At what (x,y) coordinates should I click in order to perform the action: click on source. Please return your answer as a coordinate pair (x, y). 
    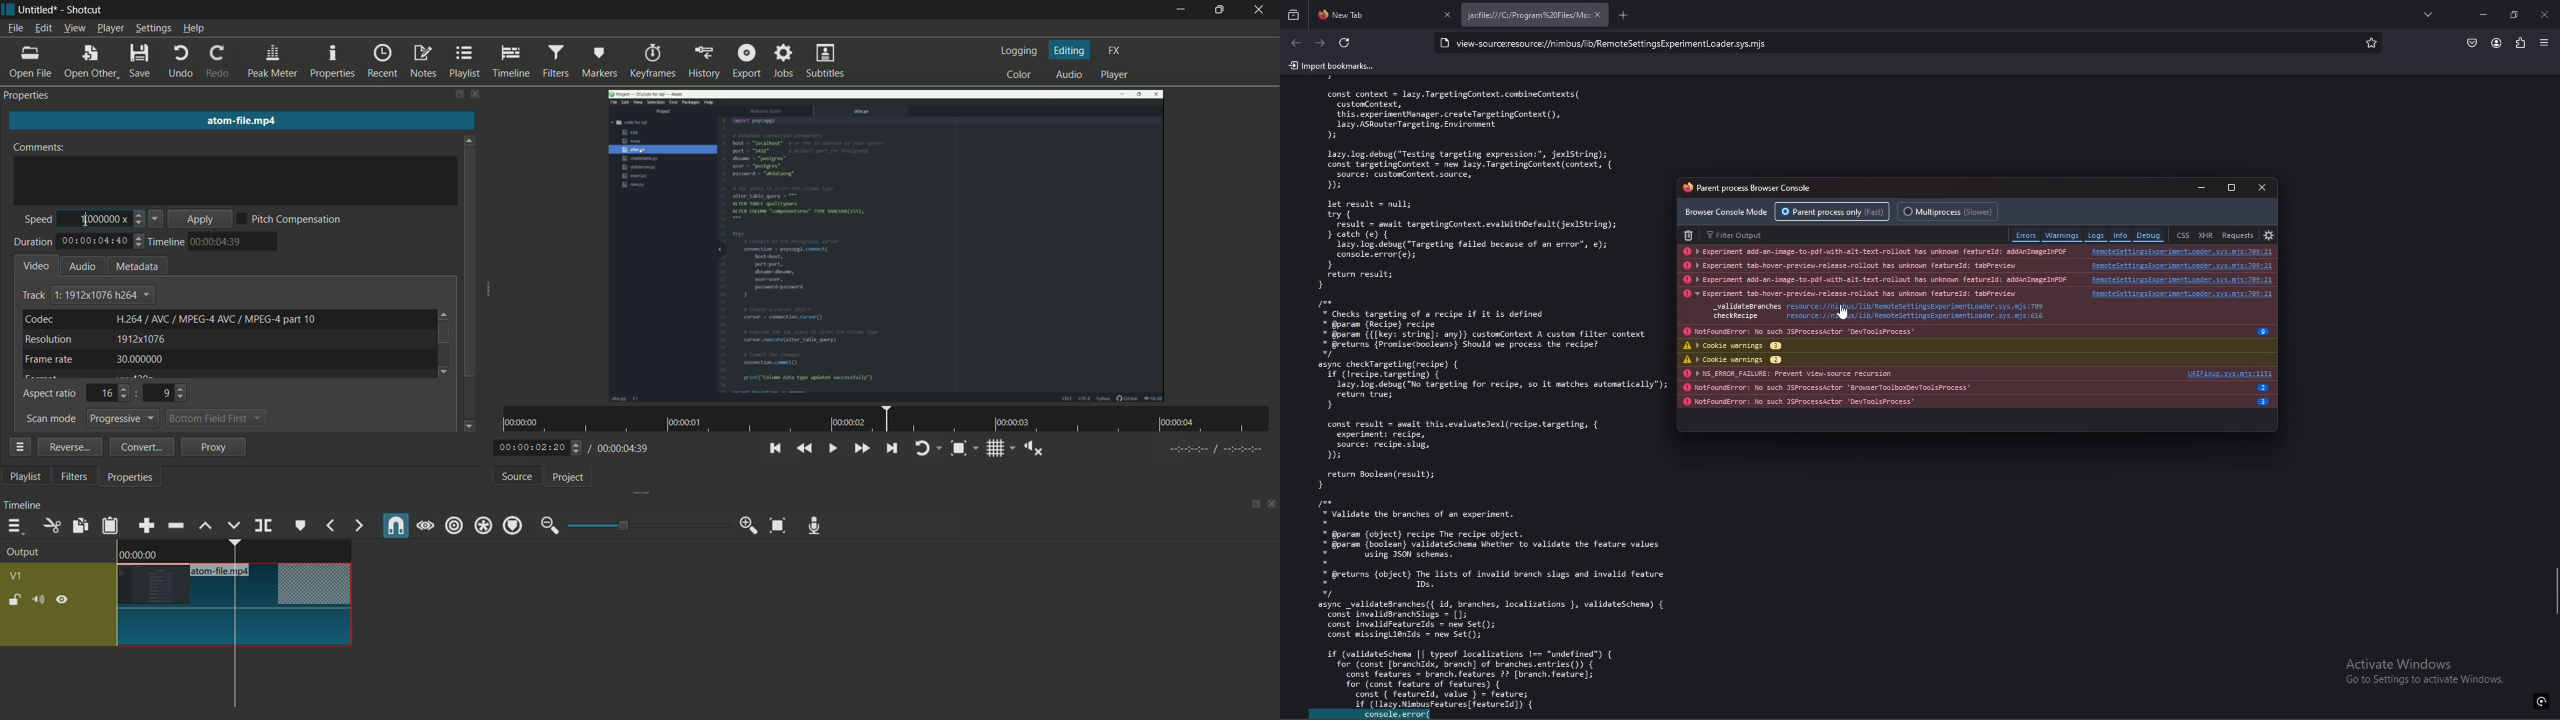
    Looking at the image, I should click on (2230, 374).